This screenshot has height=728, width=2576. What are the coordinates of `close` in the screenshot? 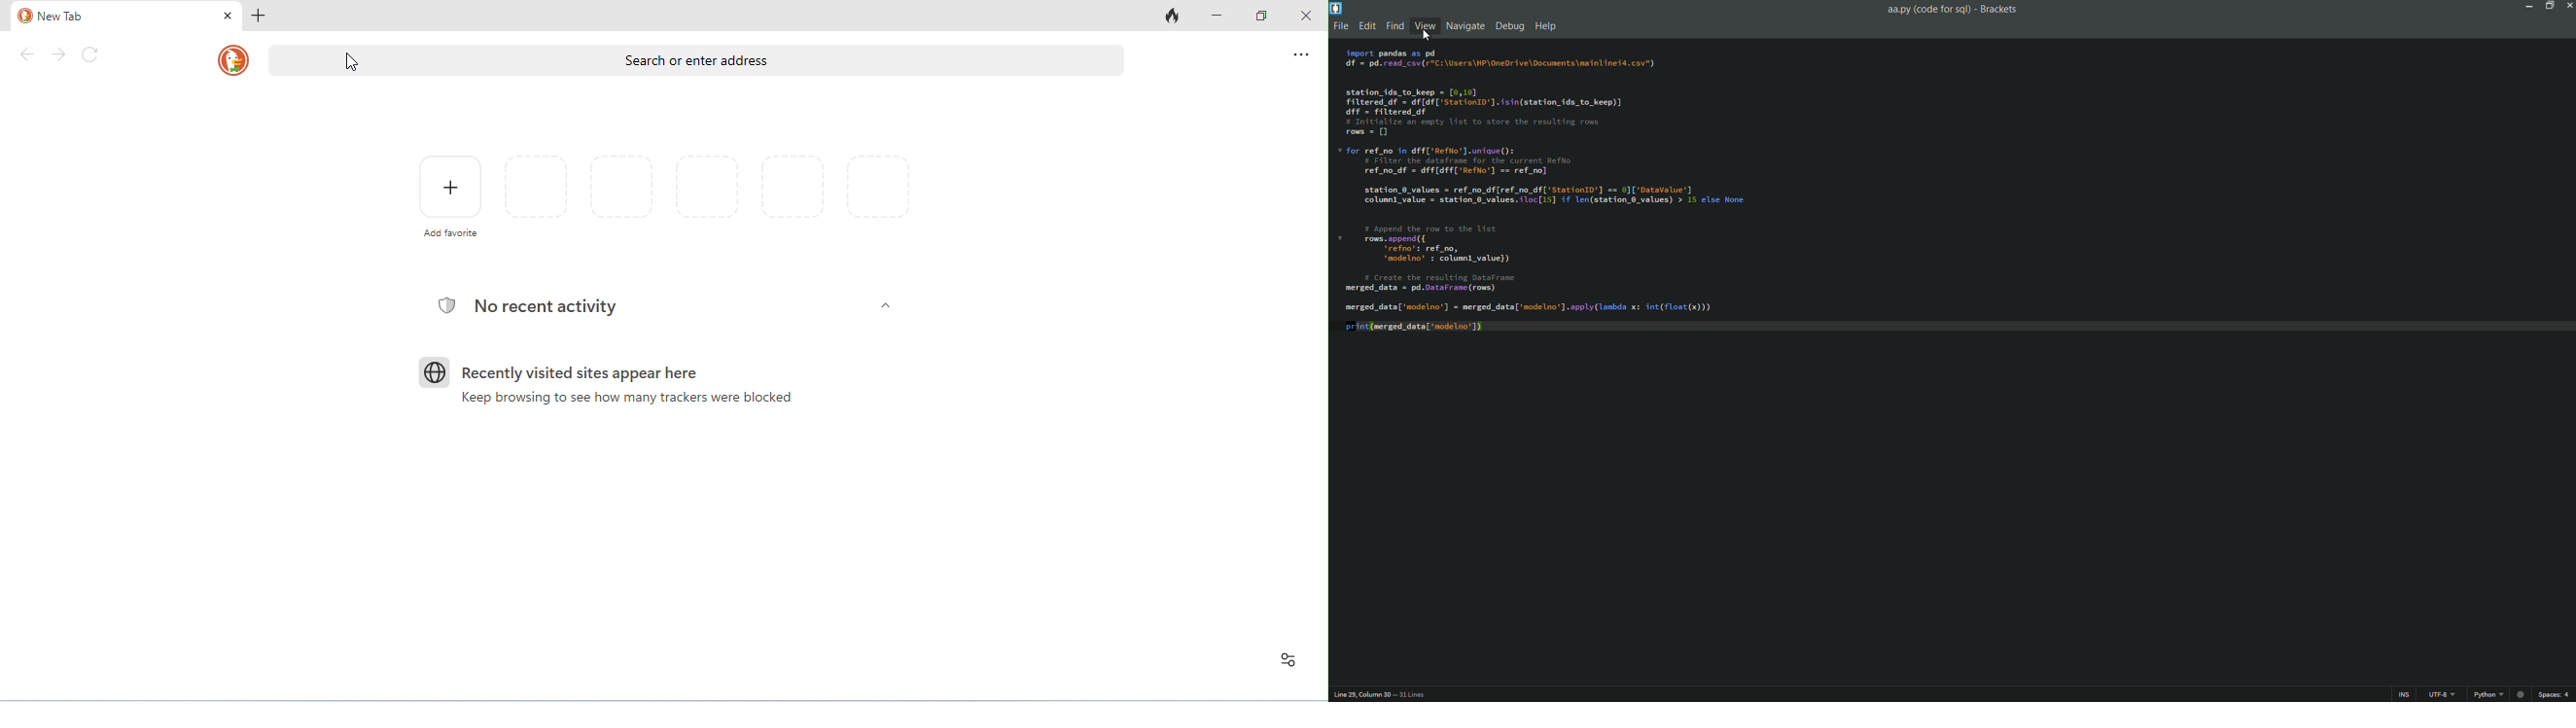 It's located at (229, 17).